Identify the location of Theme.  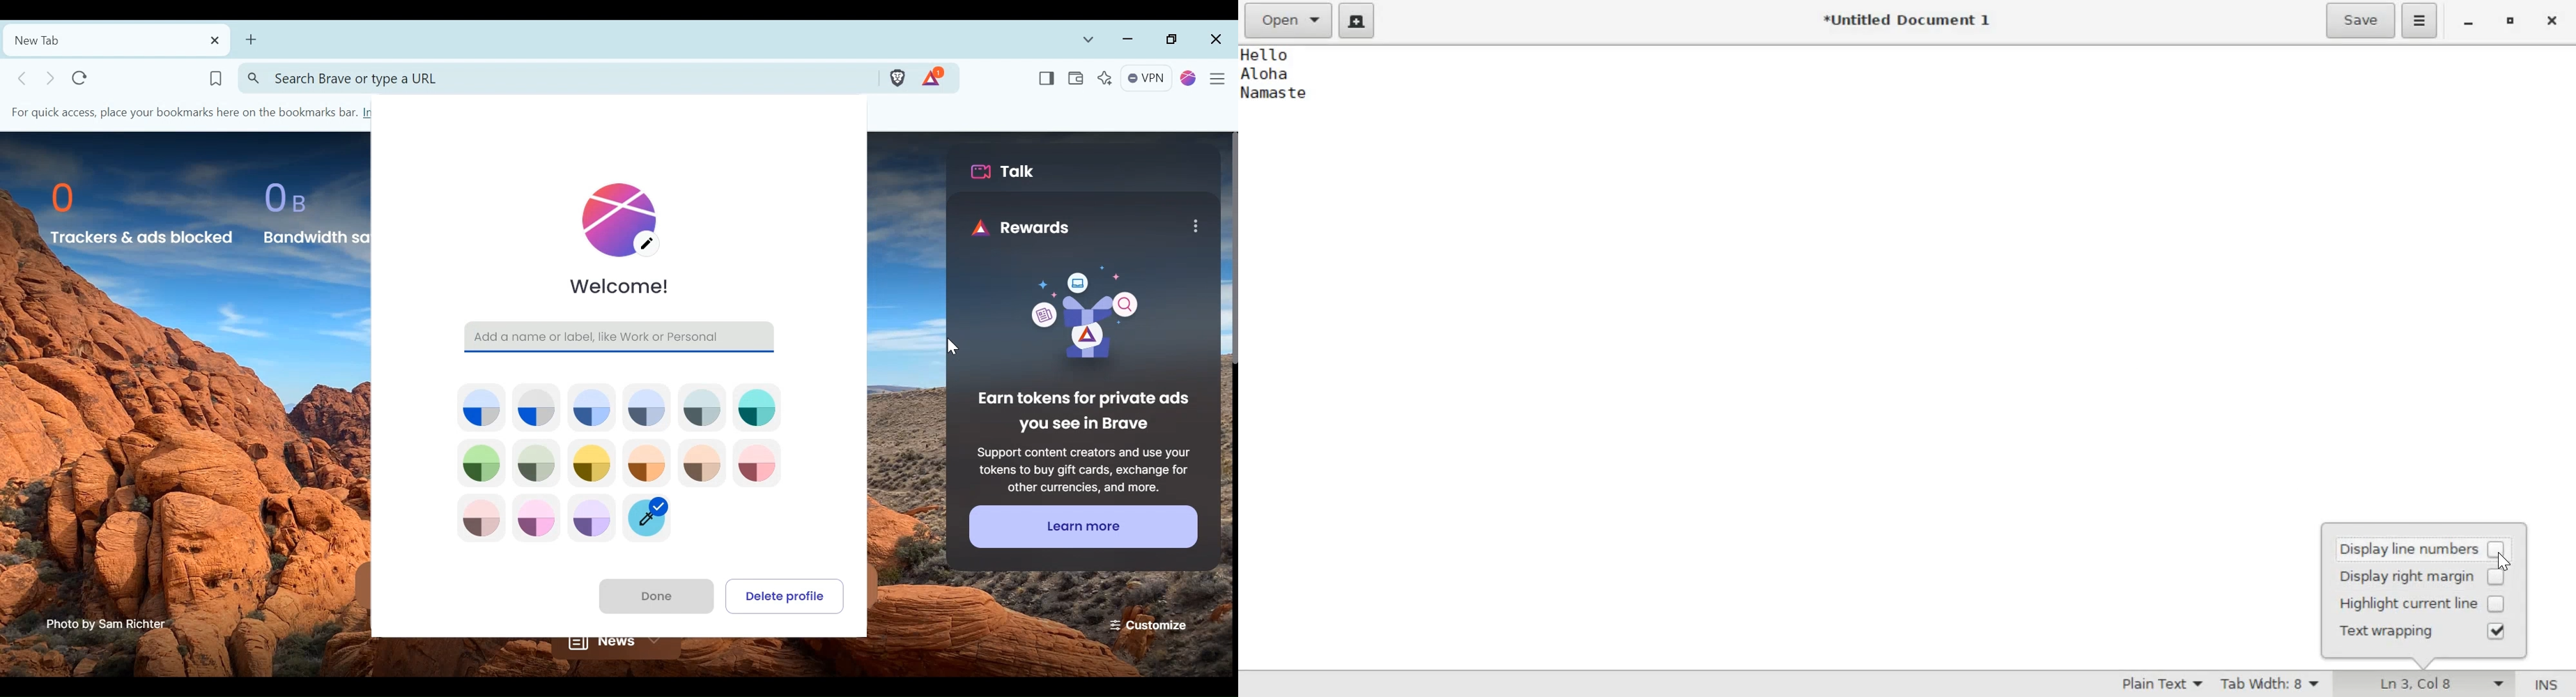
(481, 407).